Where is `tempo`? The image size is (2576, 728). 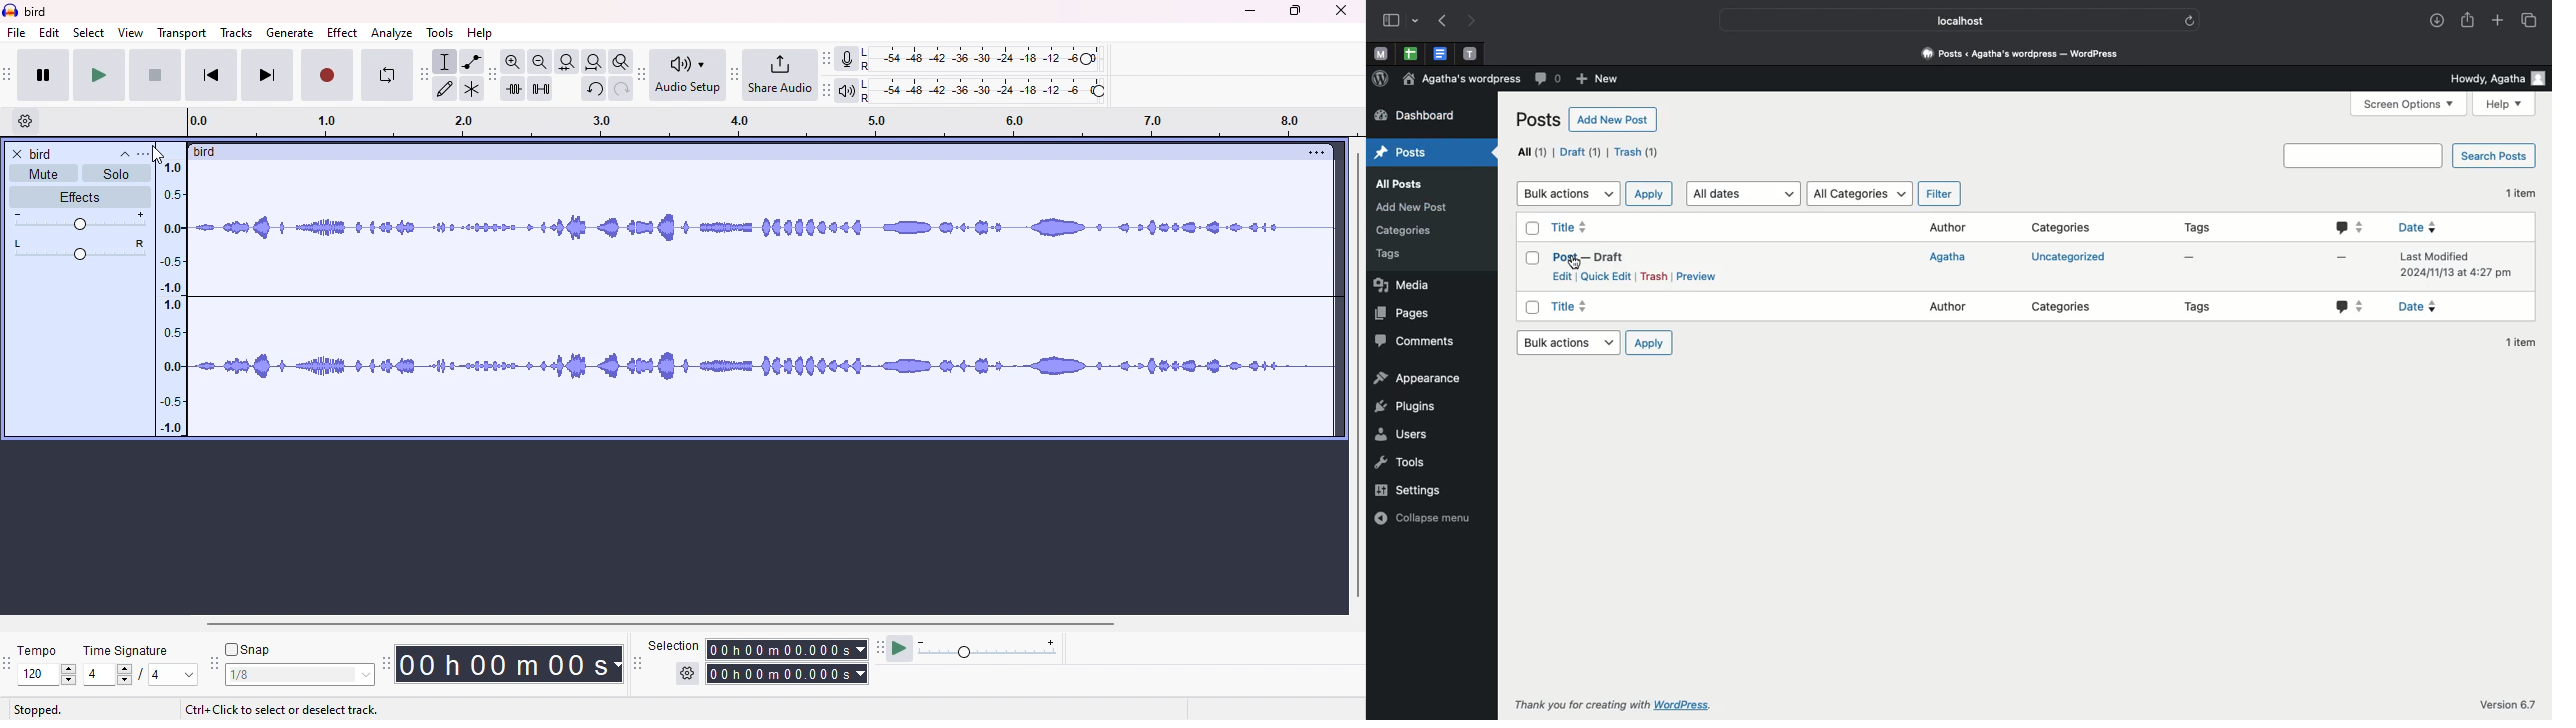
tempo is located at coordinates (38, 649).